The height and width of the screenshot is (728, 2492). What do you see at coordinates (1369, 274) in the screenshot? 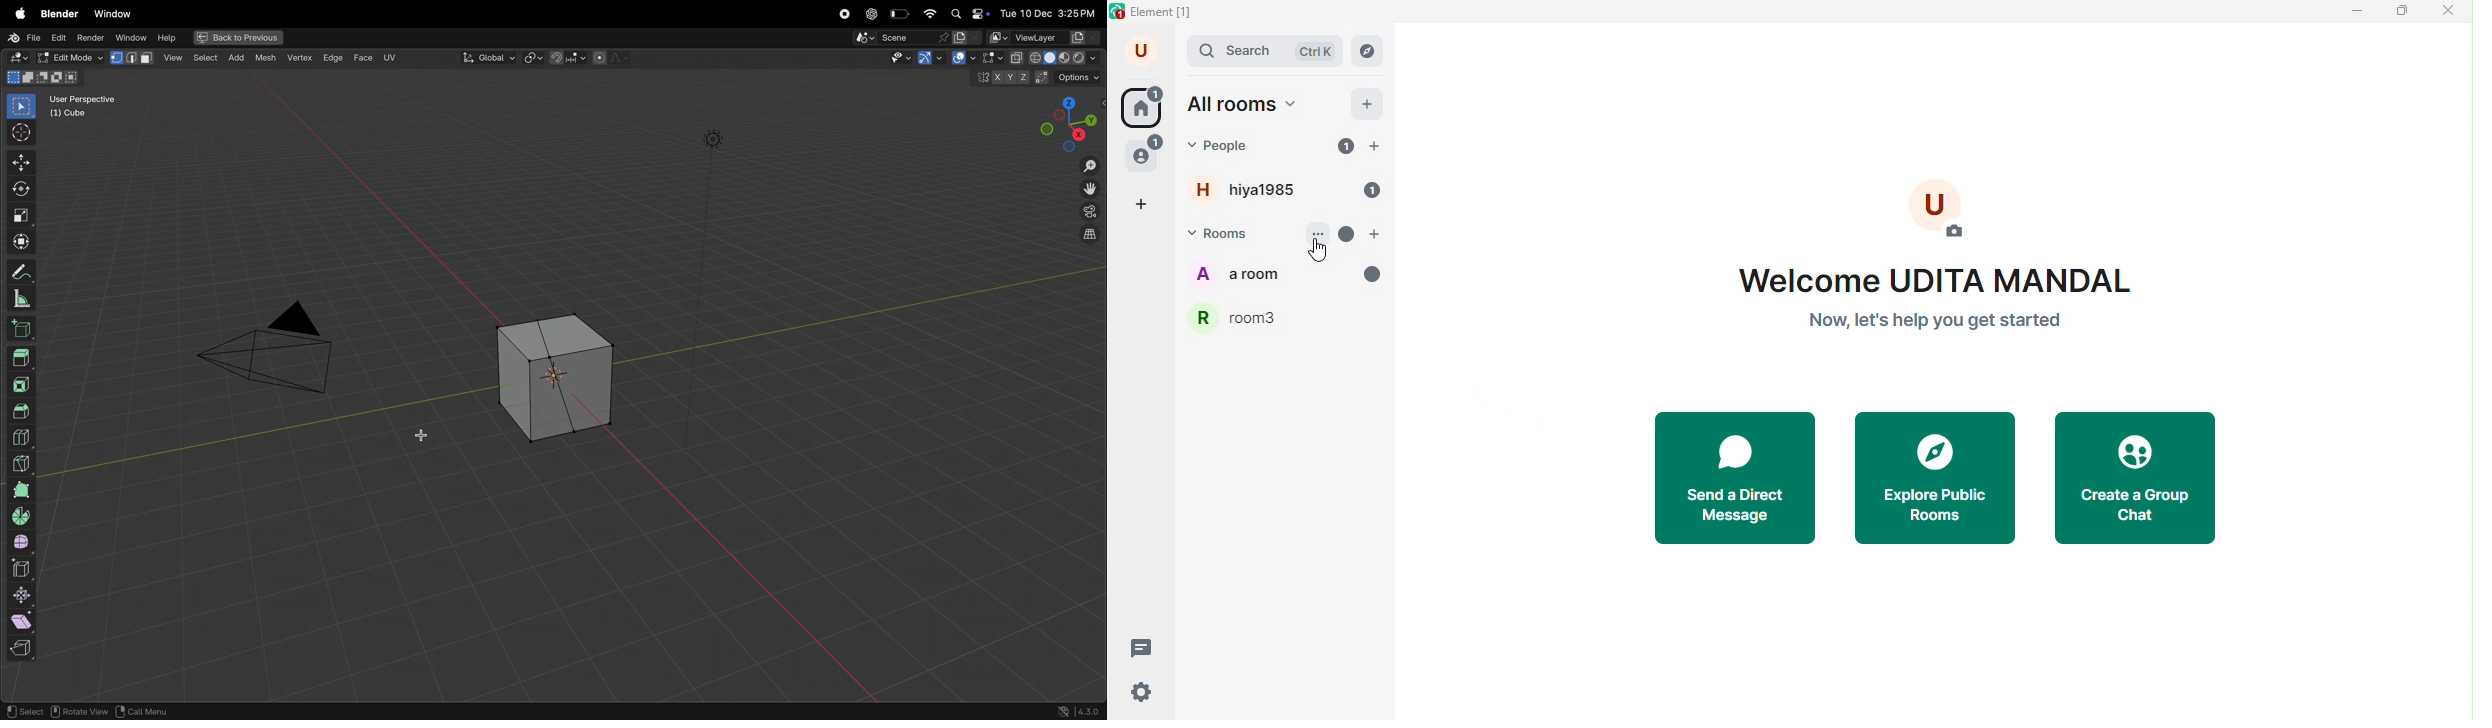
I see `messages unread` at bounding box center [1369, 274].